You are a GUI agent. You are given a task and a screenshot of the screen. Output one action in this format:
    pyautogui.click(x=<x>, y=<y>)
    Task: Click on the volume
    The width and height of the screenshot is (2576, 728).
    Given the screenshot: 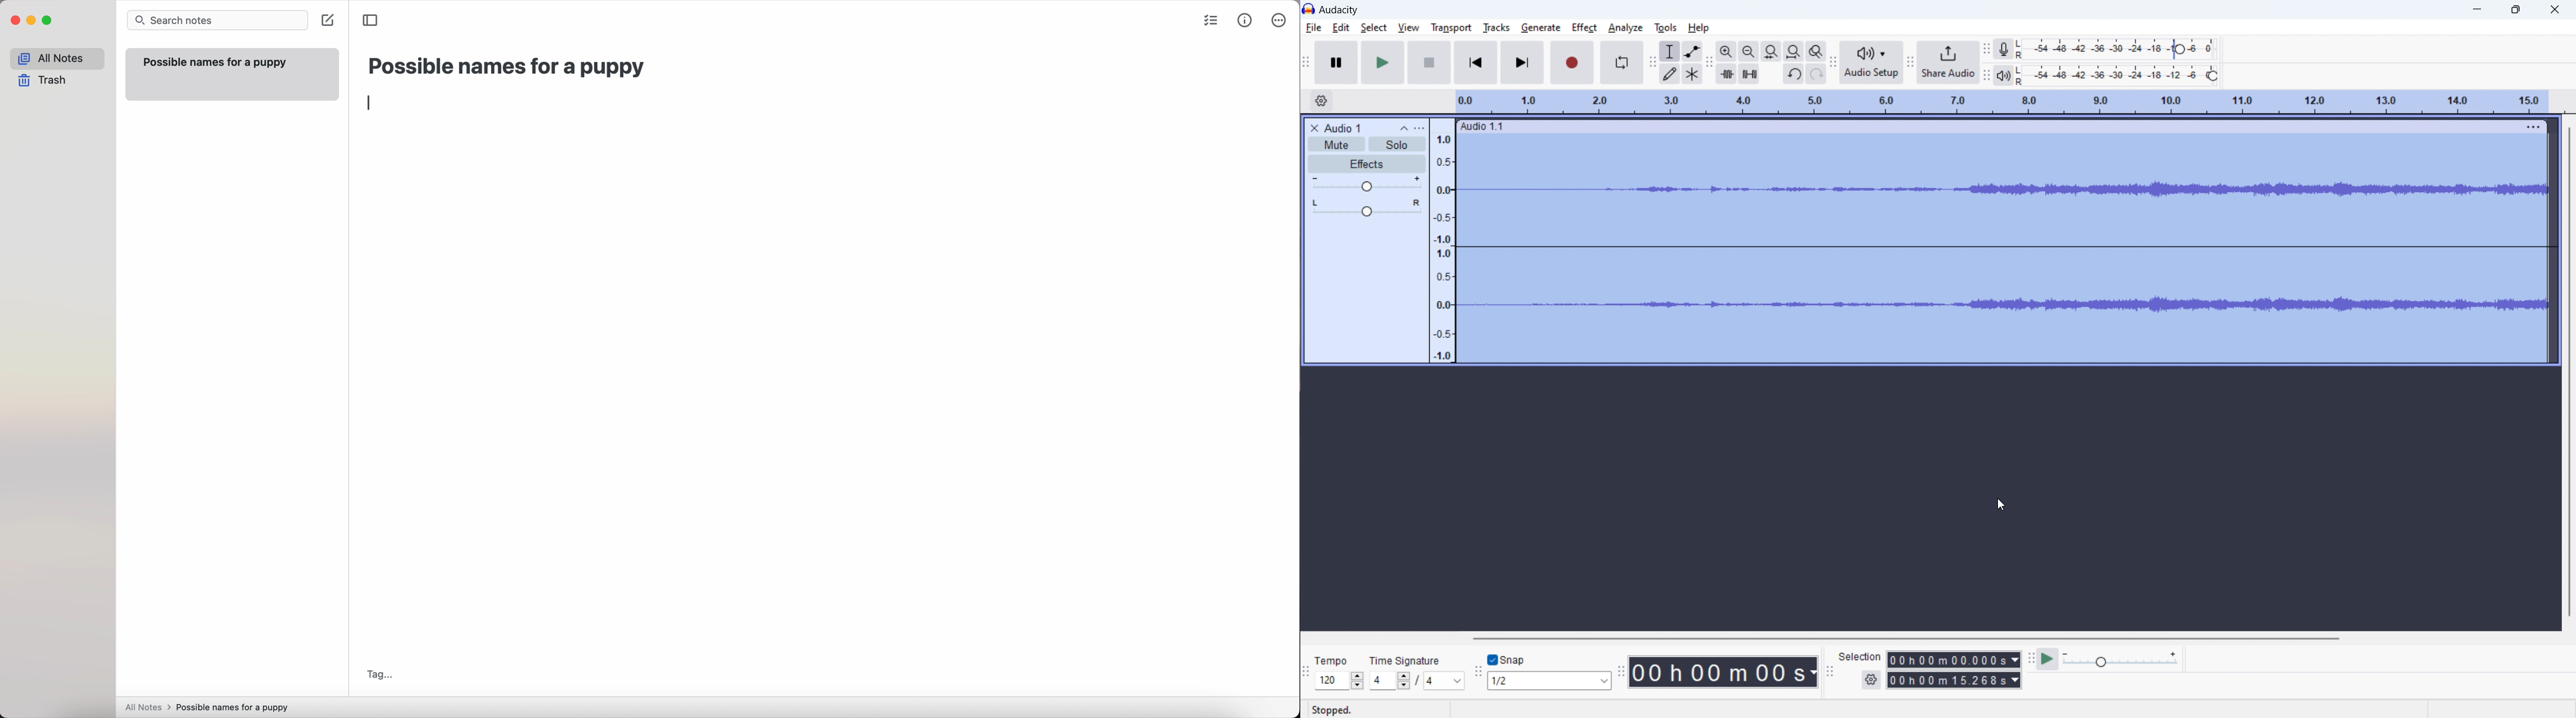 What is the action you would take?
    pyautogui.click(x=1367, y=183)
    